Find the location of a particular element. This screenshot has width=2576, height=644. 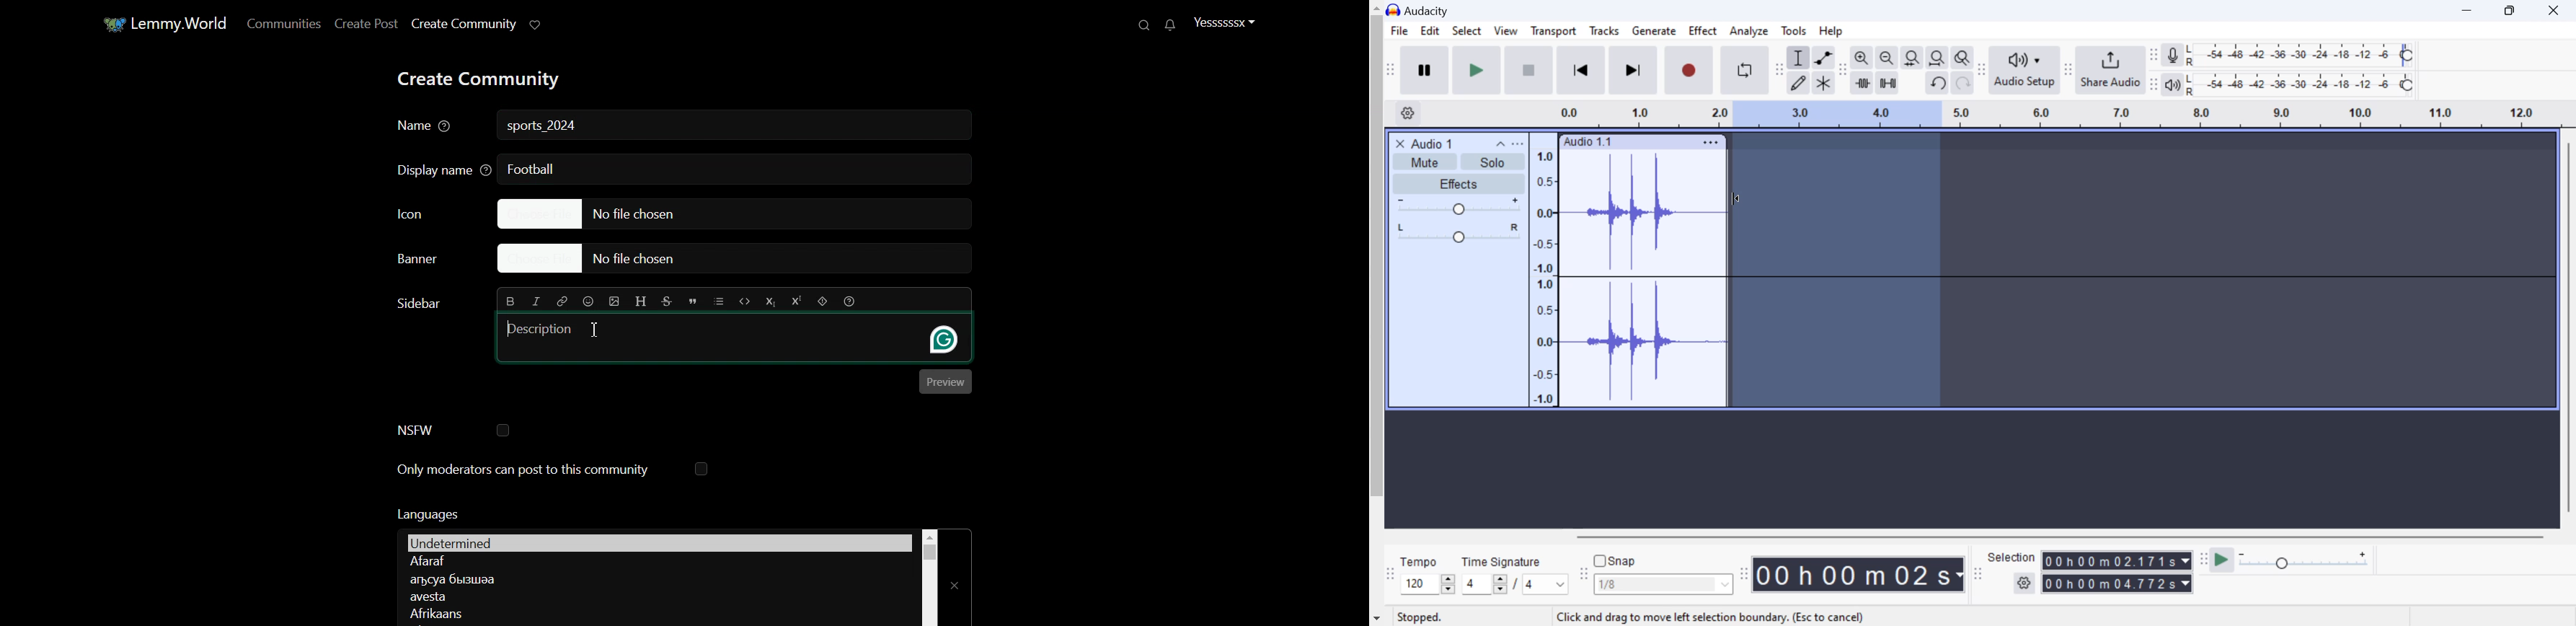

selection tool is located at coordinates (1800, 60).